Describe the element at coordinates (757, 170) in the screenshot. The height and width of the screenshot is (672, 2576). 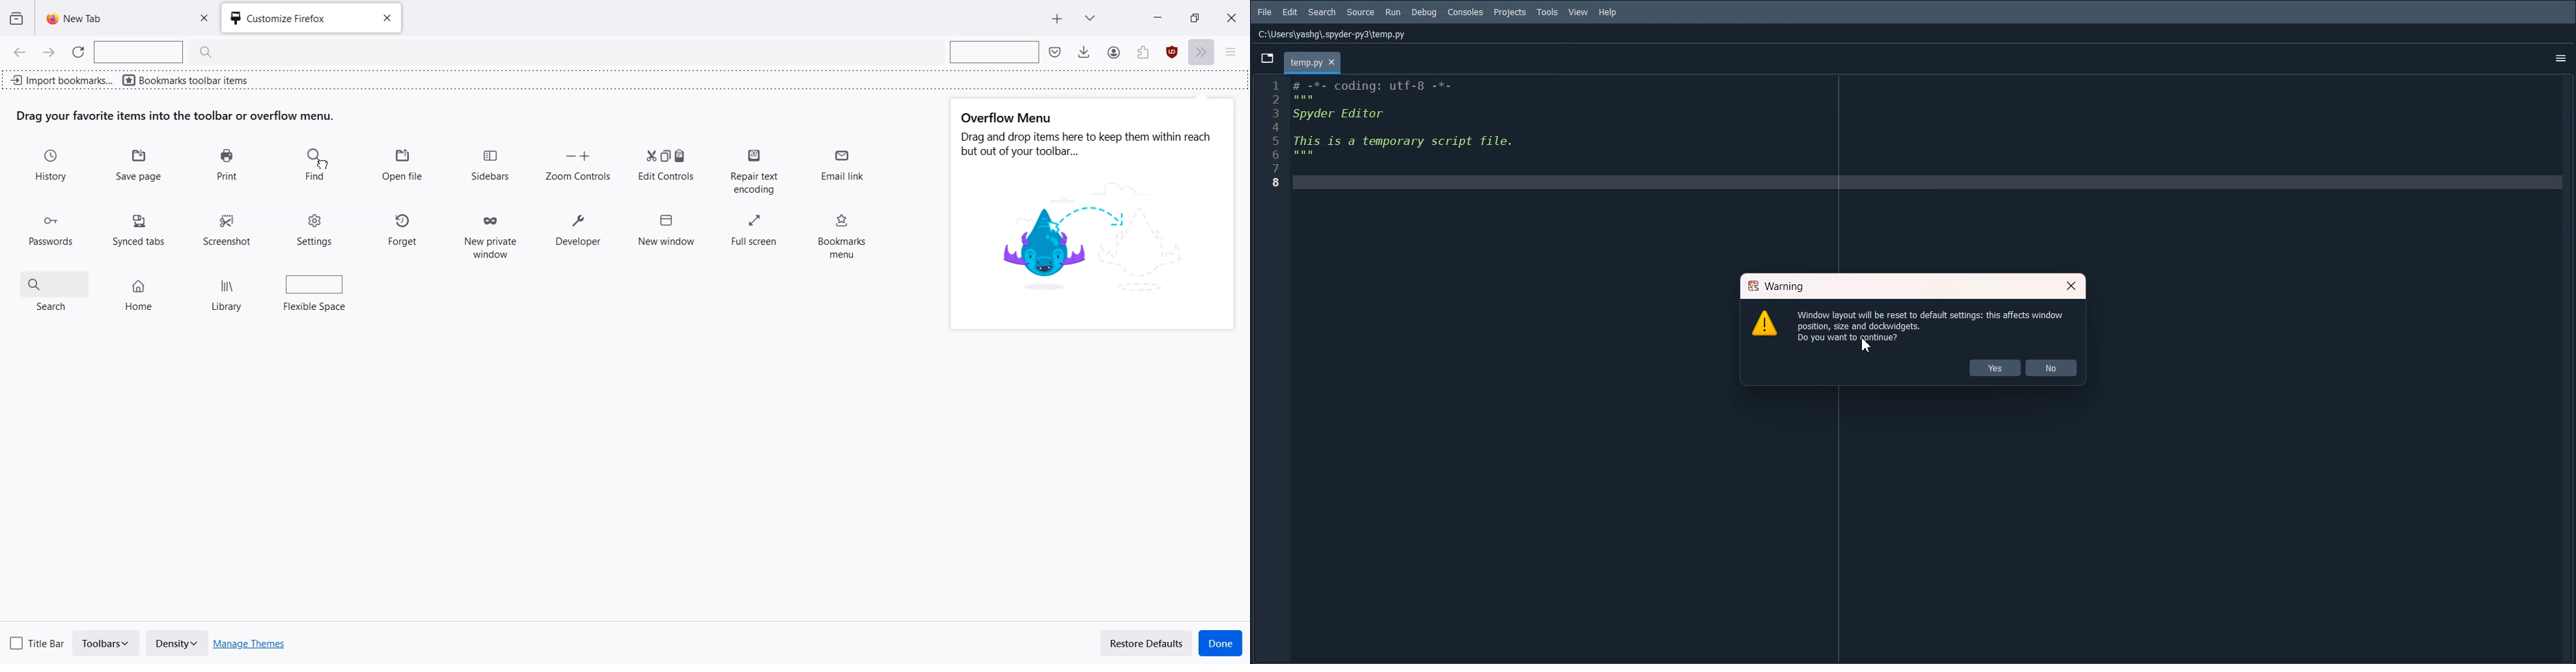
I see `Repair text encoding` at that location.